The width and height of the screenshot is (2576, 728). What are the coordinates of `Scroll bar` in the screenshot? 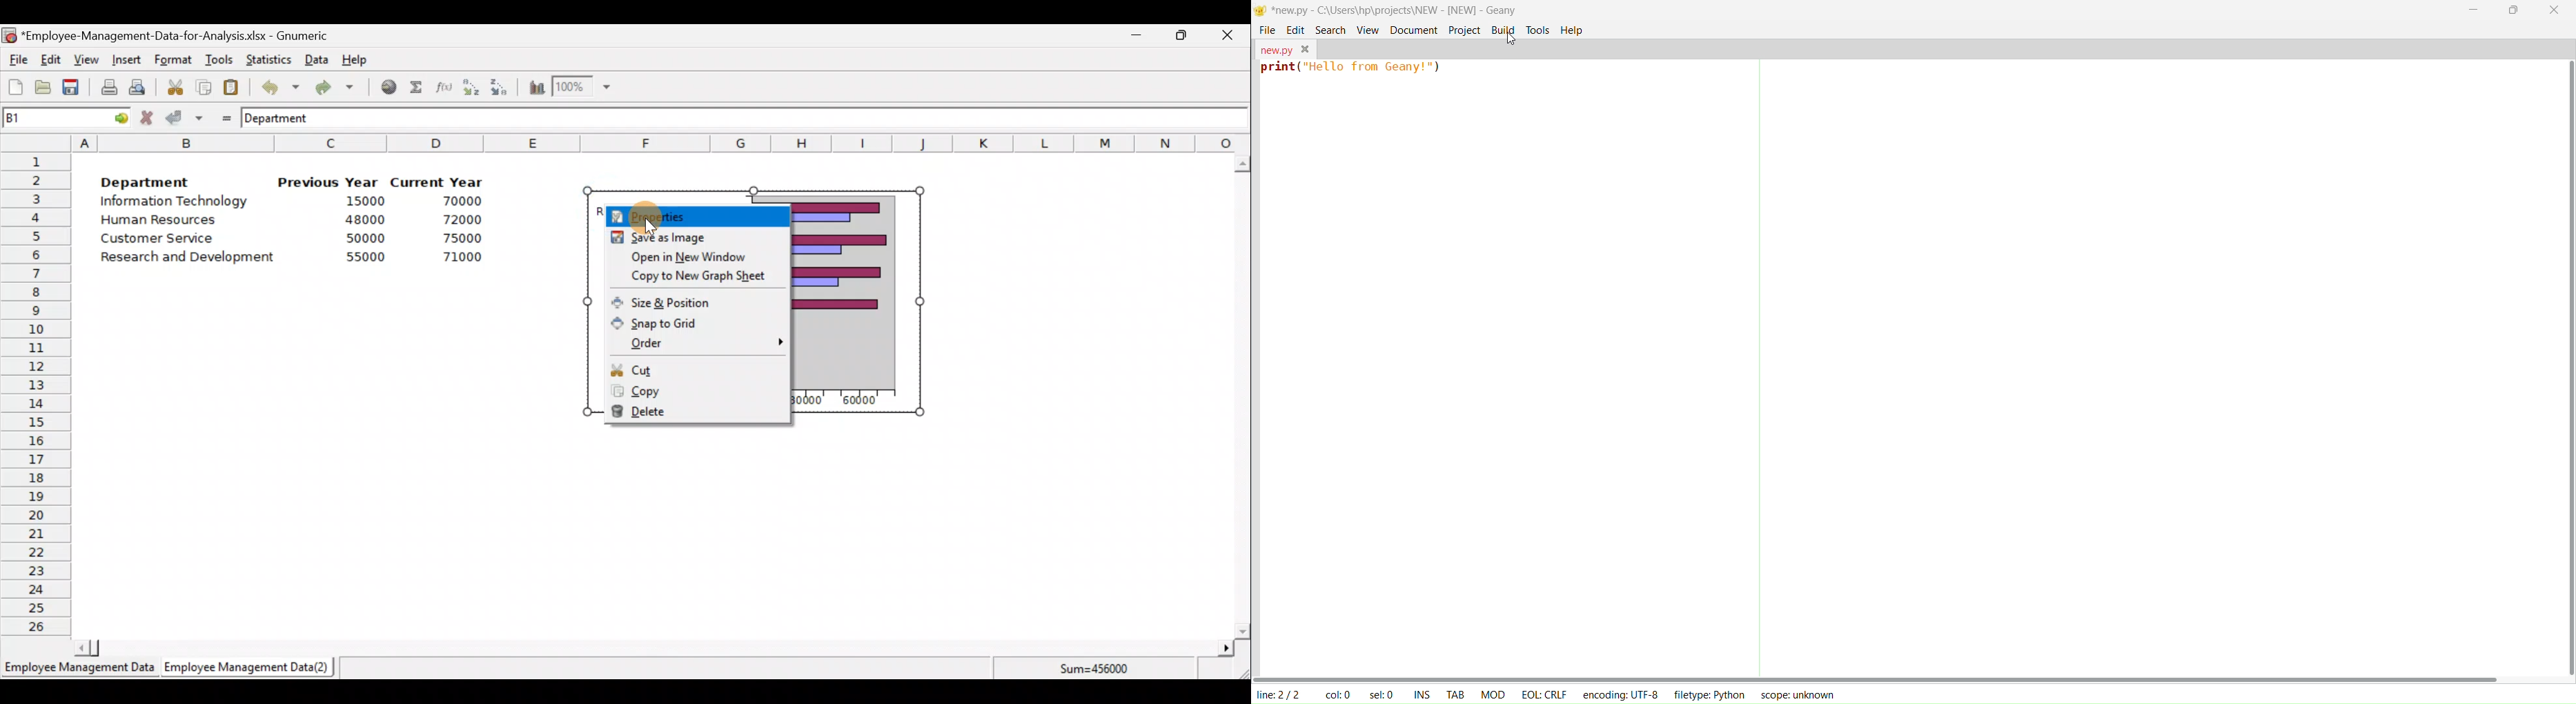 It's located at (1242, 397).